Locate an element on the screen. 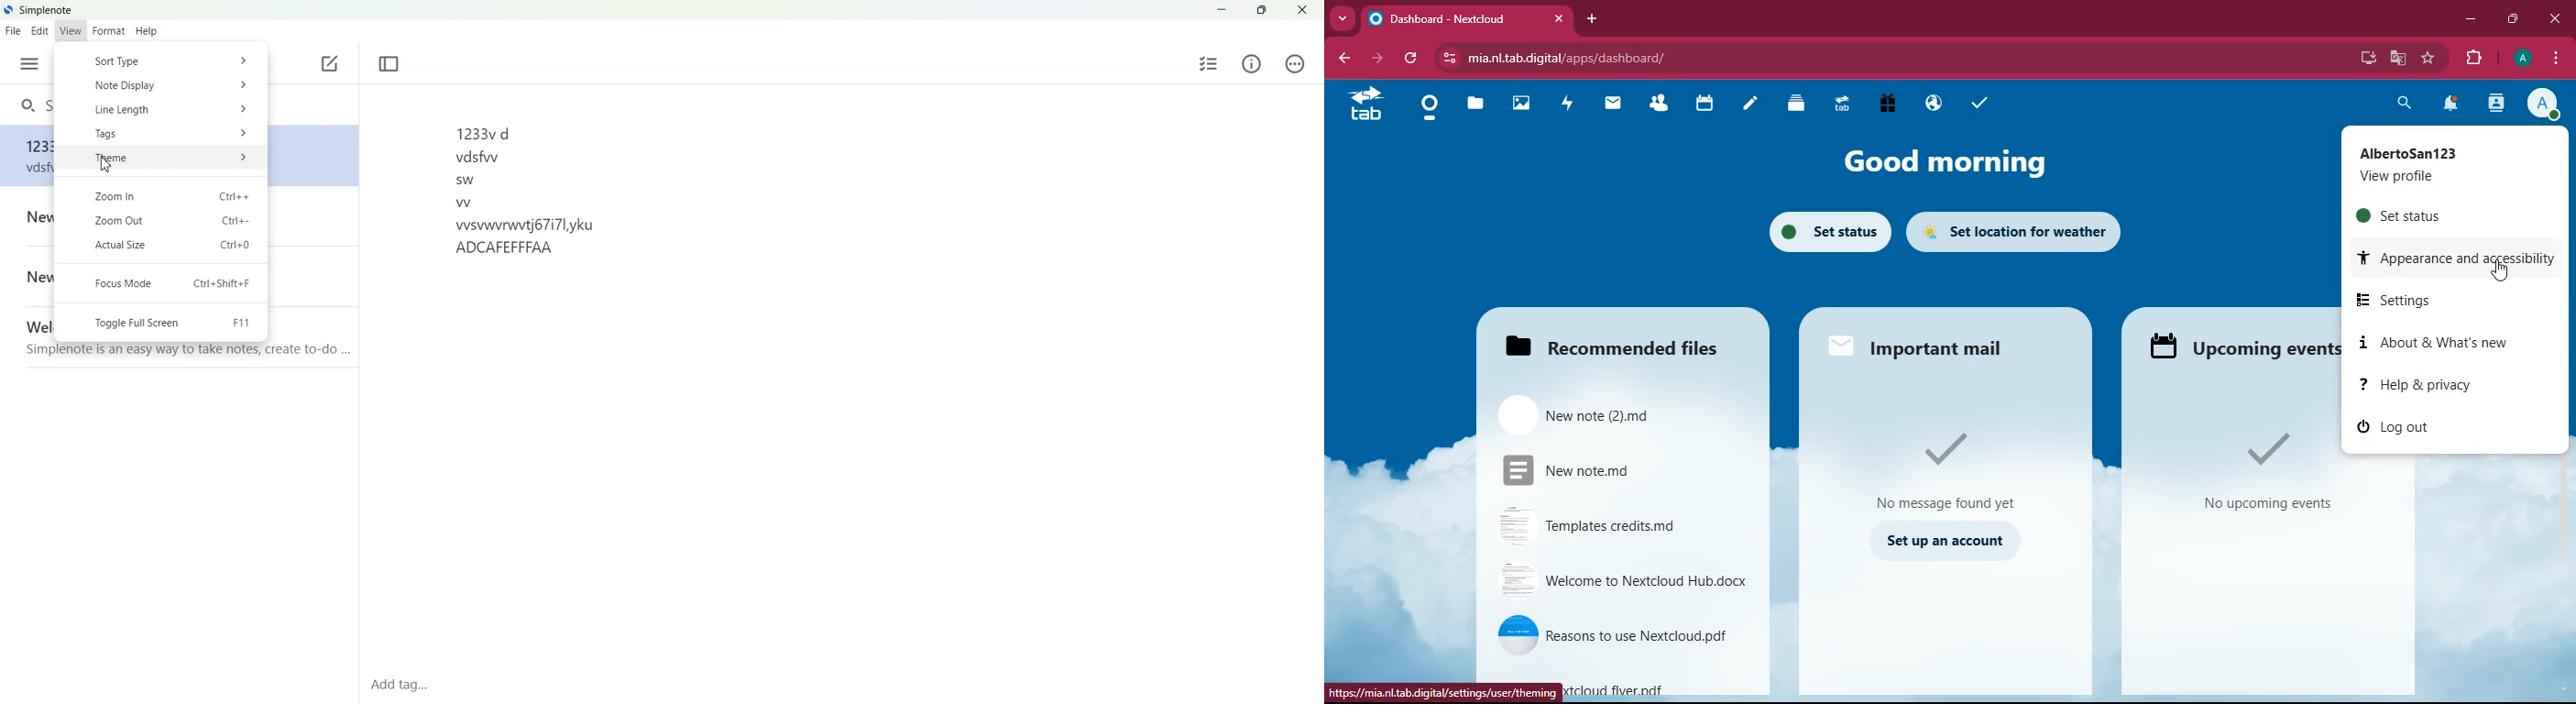 Image resolution: width=2576 pixels, height=728 pixels. home is located at coordinates (1427, 108).